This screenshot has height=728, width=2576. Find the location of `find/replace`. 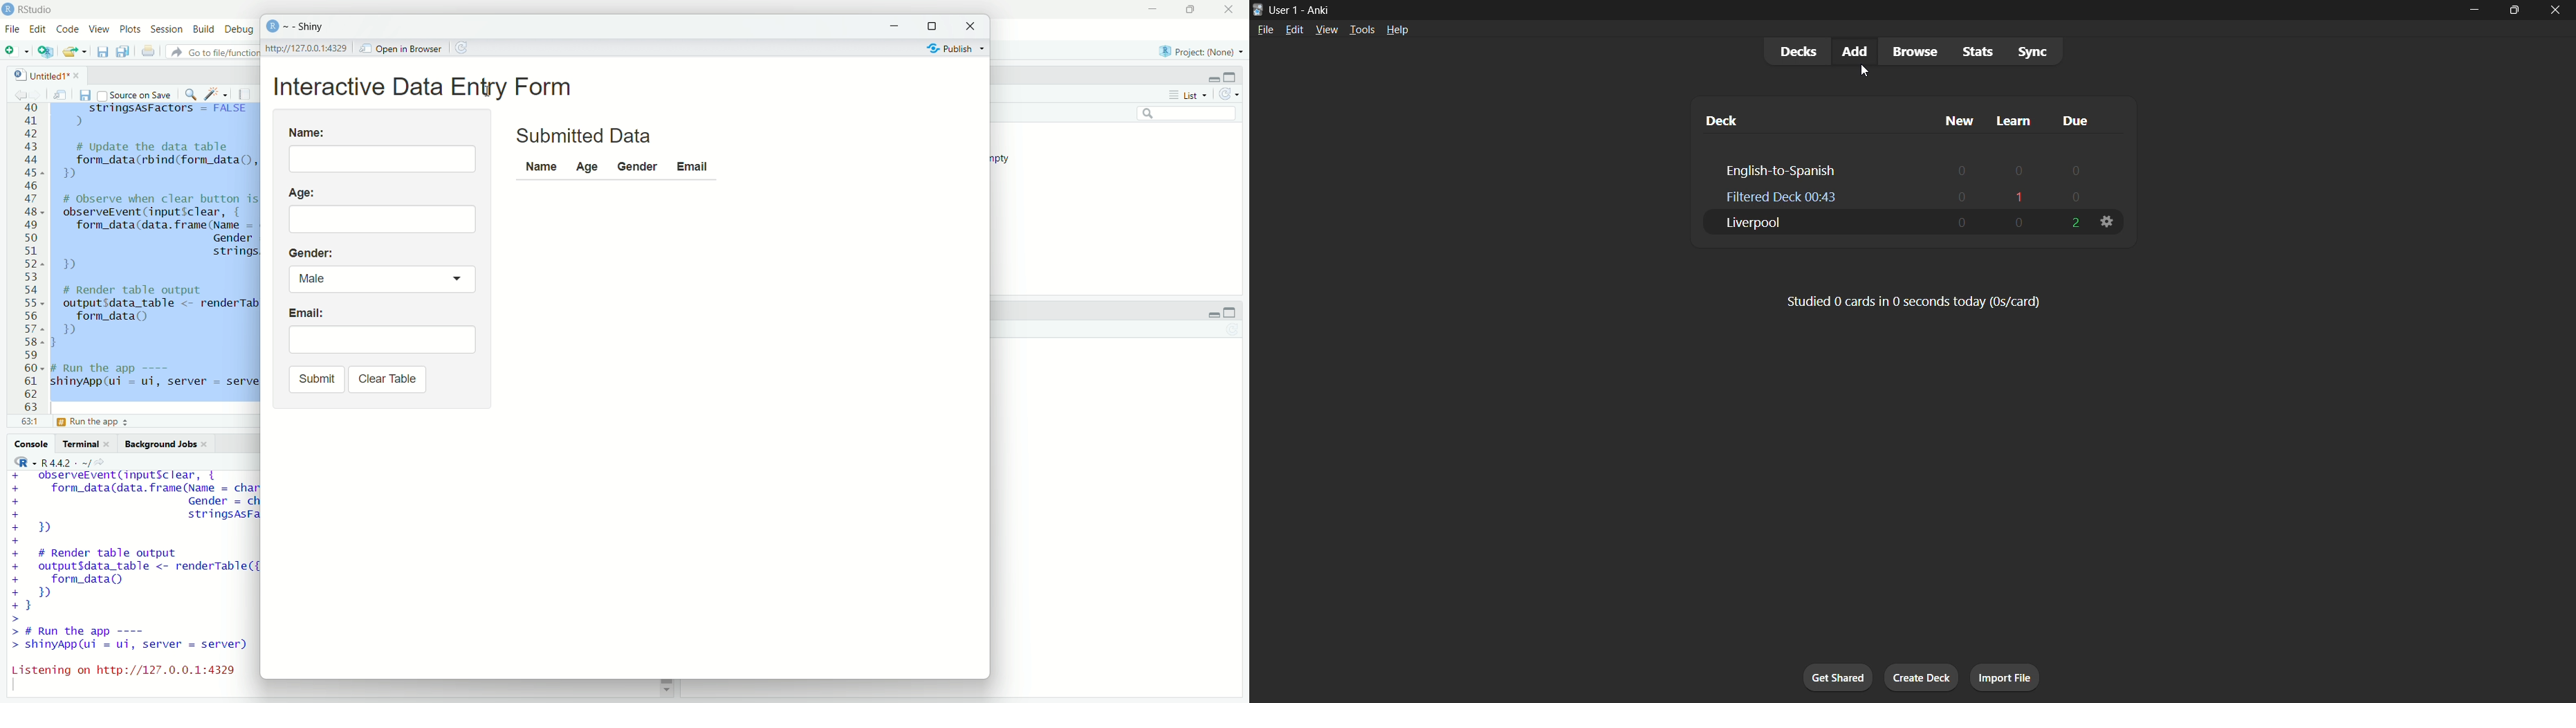

find/replace is located at coordinates (189, 93).